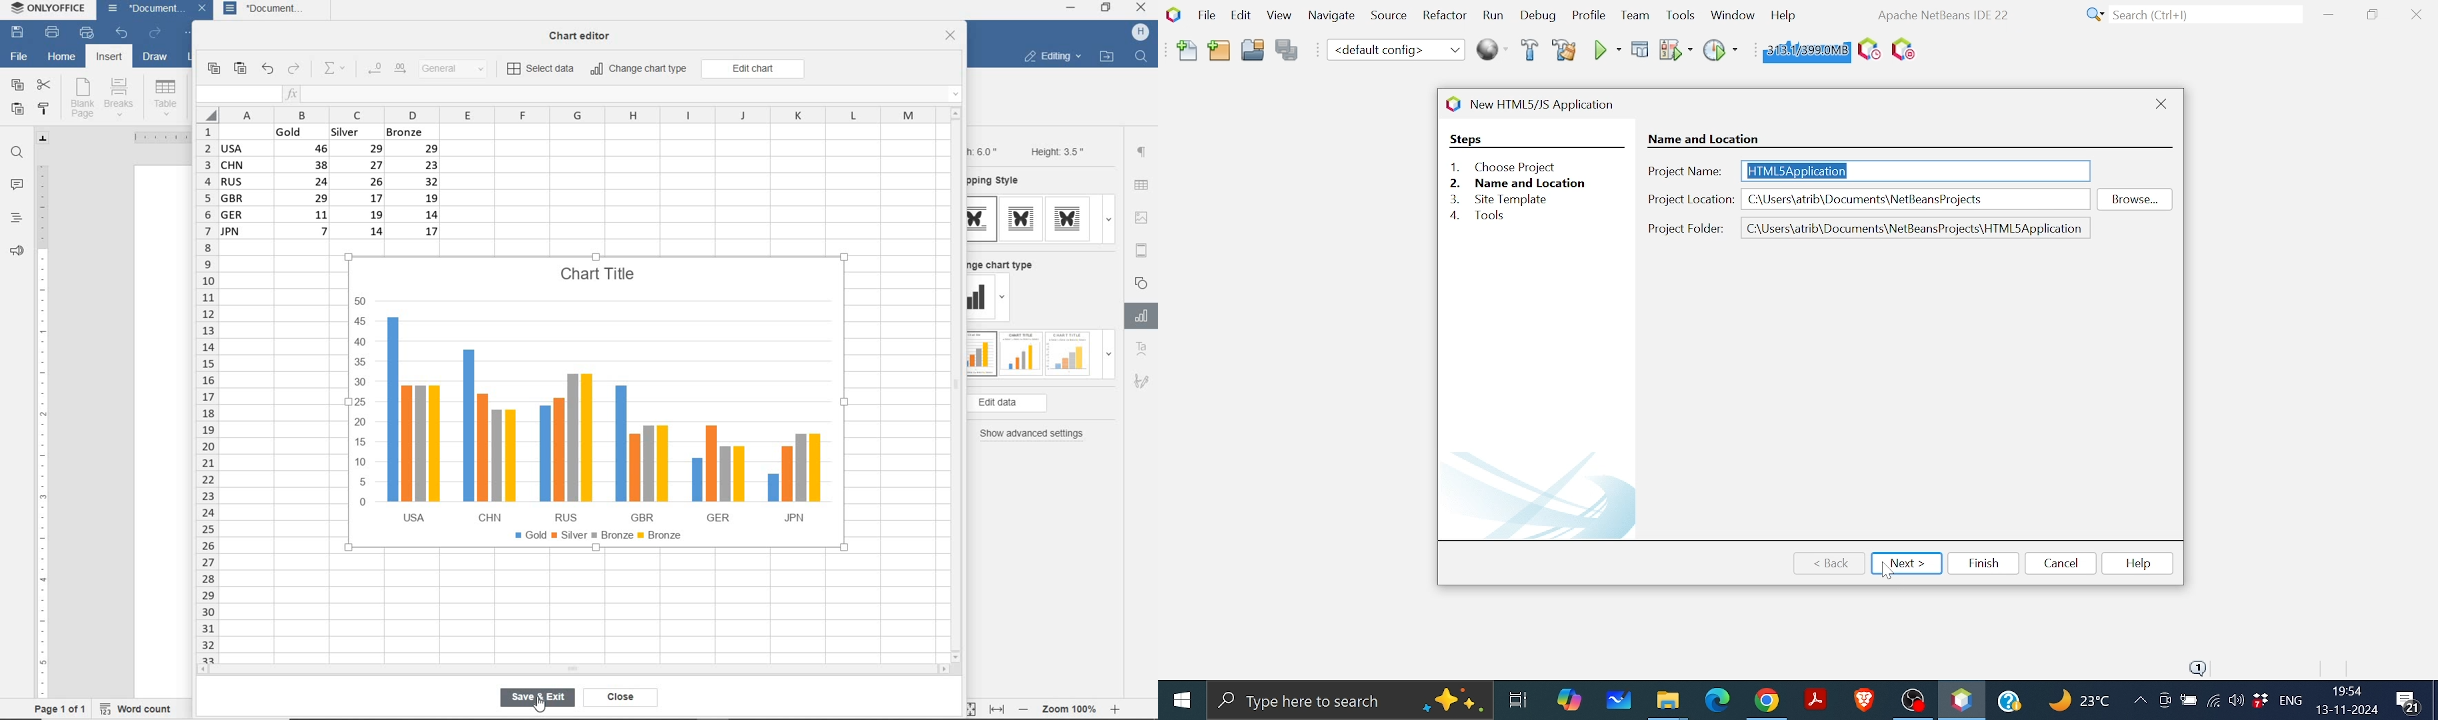  What do you see at coordinates (957, 656) in the screenshot?
I see `scroll down` at bounding box center [957, 656].